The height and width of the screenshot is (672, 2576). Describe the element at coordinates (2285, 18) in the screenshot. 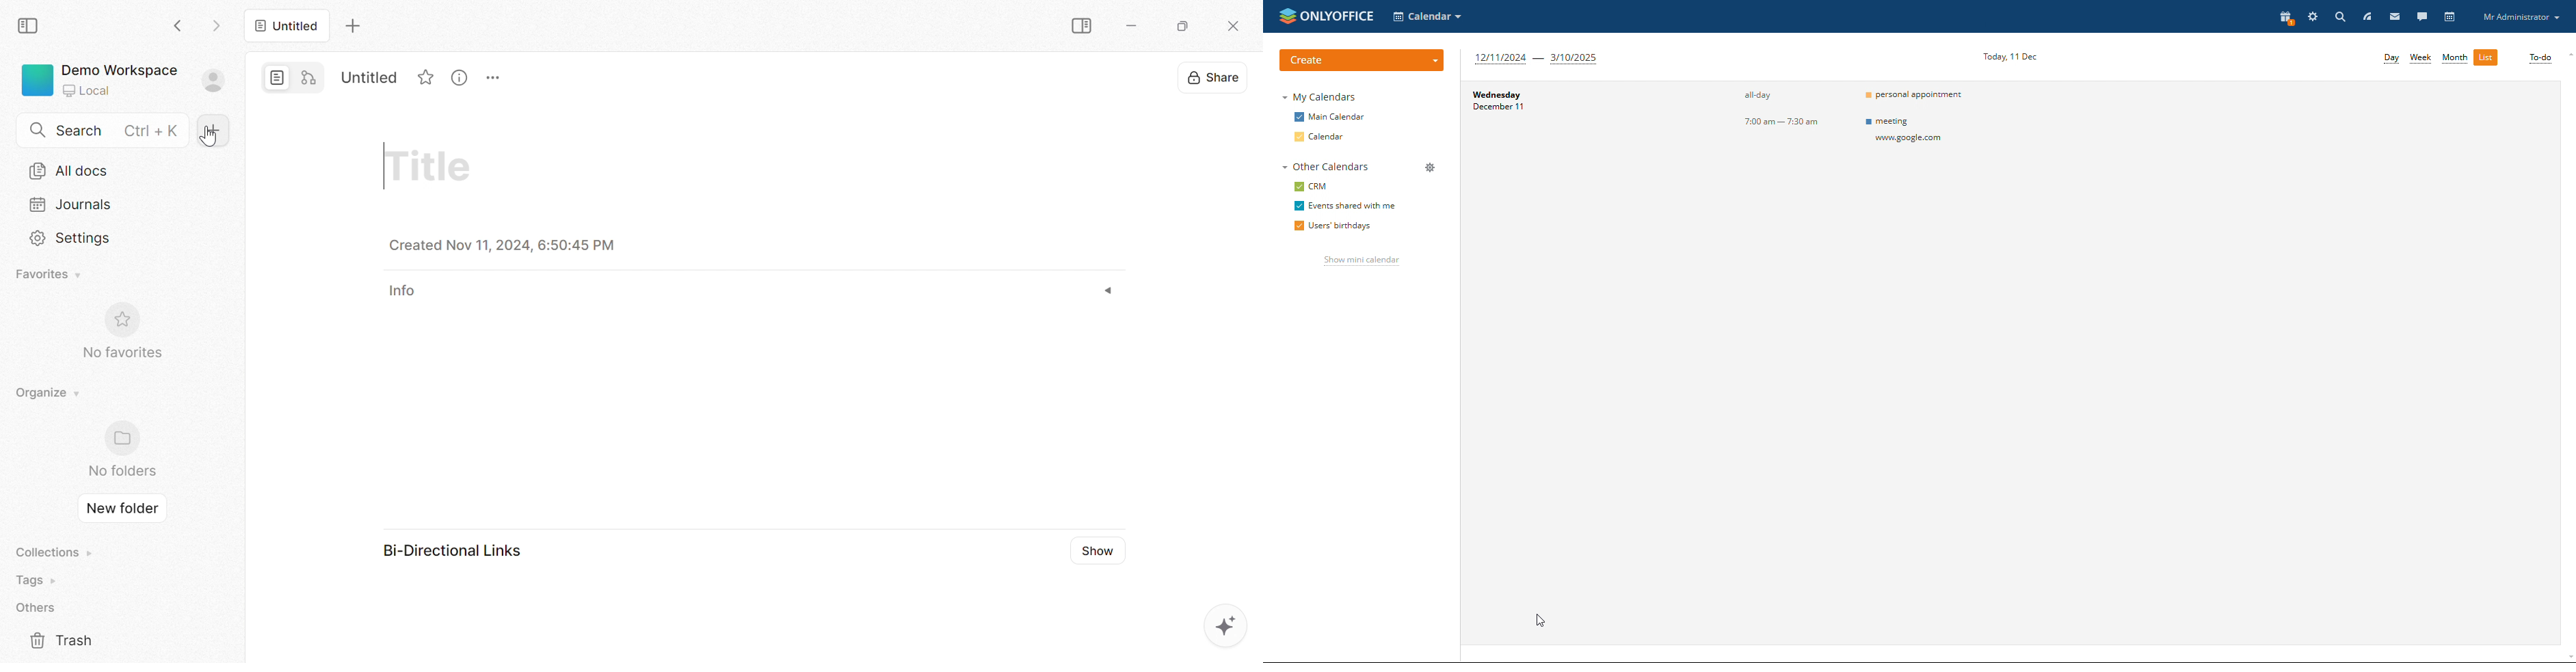

I see `present` at that location.